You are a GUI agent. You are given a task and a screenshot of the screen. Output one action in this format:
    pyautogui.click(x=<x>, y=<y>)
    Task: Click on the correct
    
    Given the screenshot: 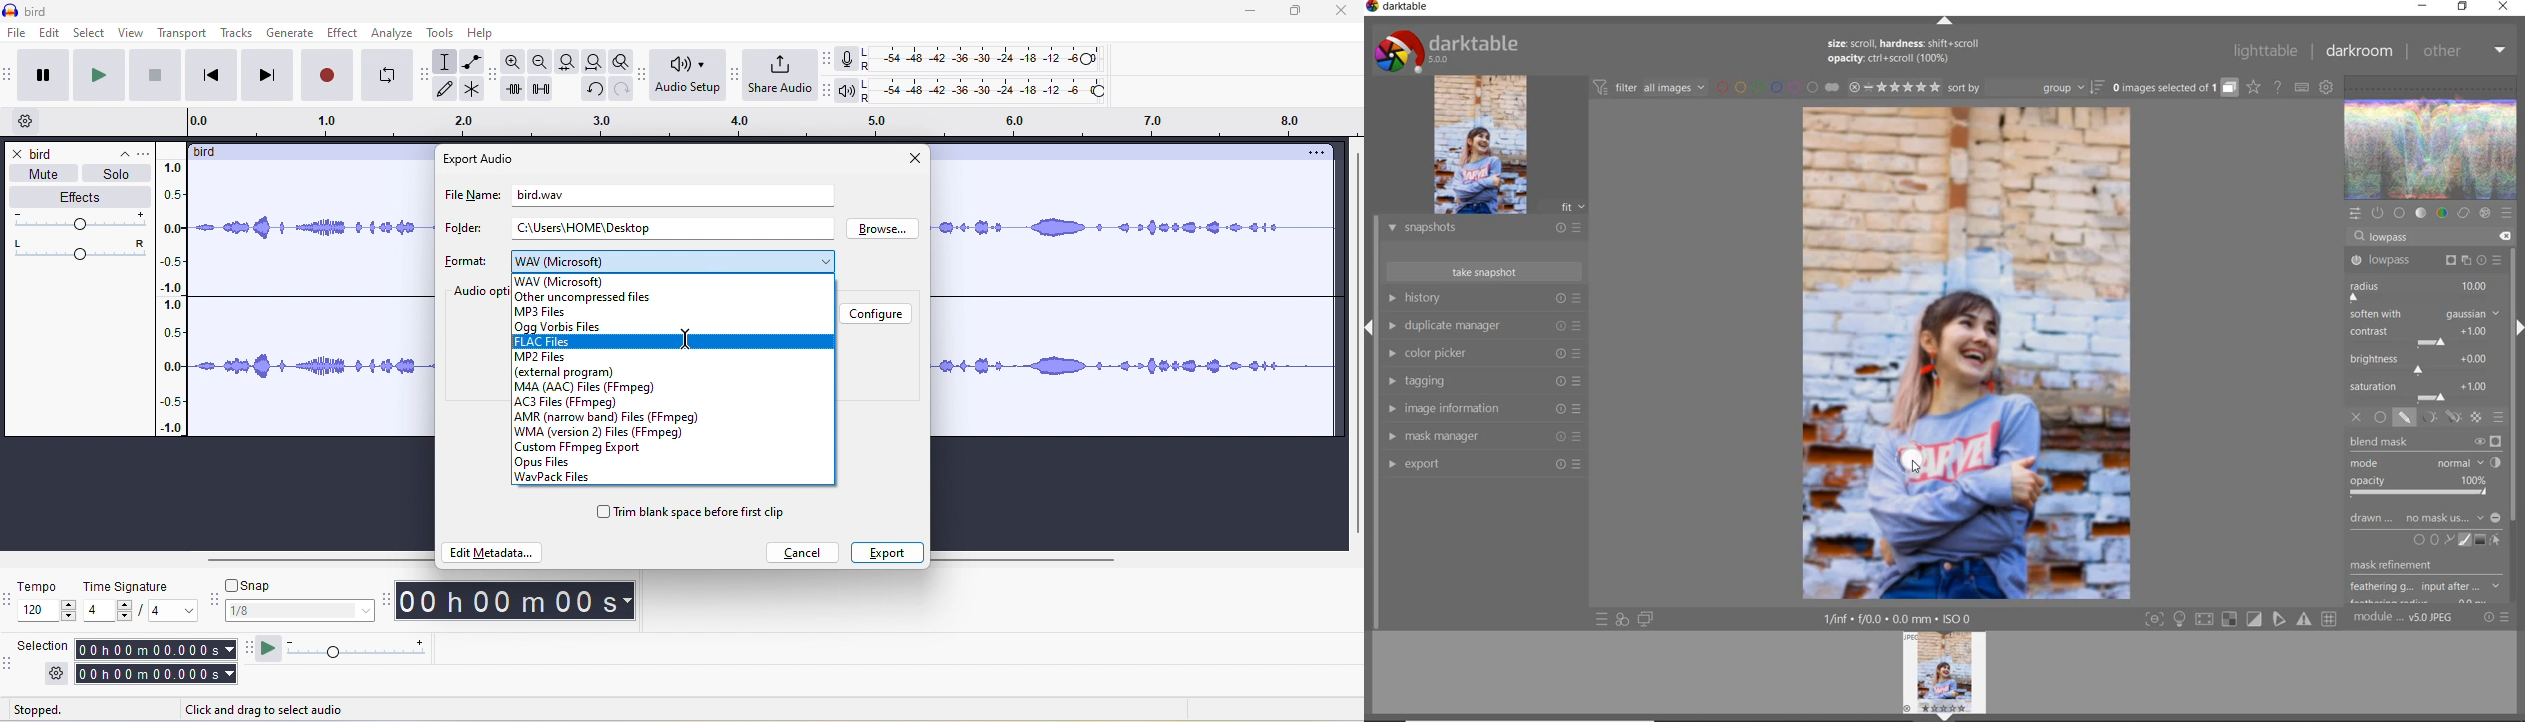 What is the action you would take?
    pyautogui.click(x=2464, y=214)
    